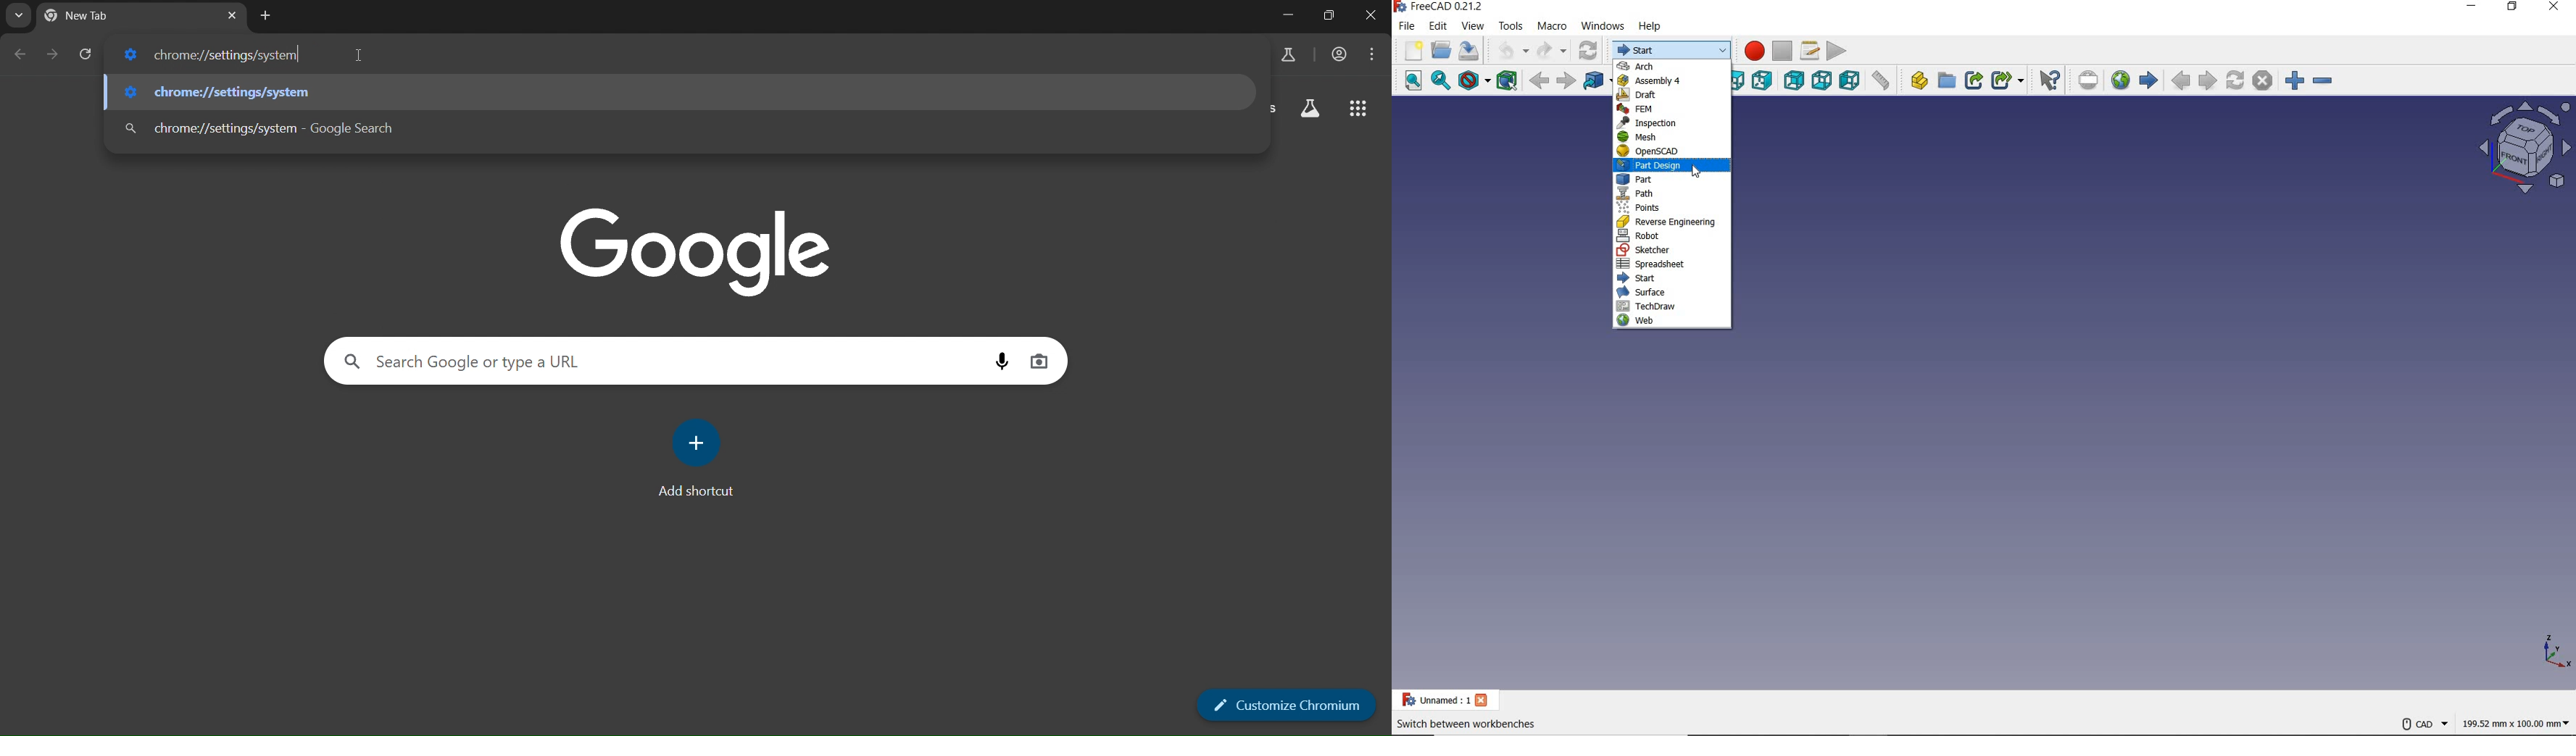 The height and width of the screenshot is (756, 2576). What do you see at coordinates (1595, 80) in the screenshot?
I see `GO TO LINKED OBJECT` at bounding box center [1595, 80].